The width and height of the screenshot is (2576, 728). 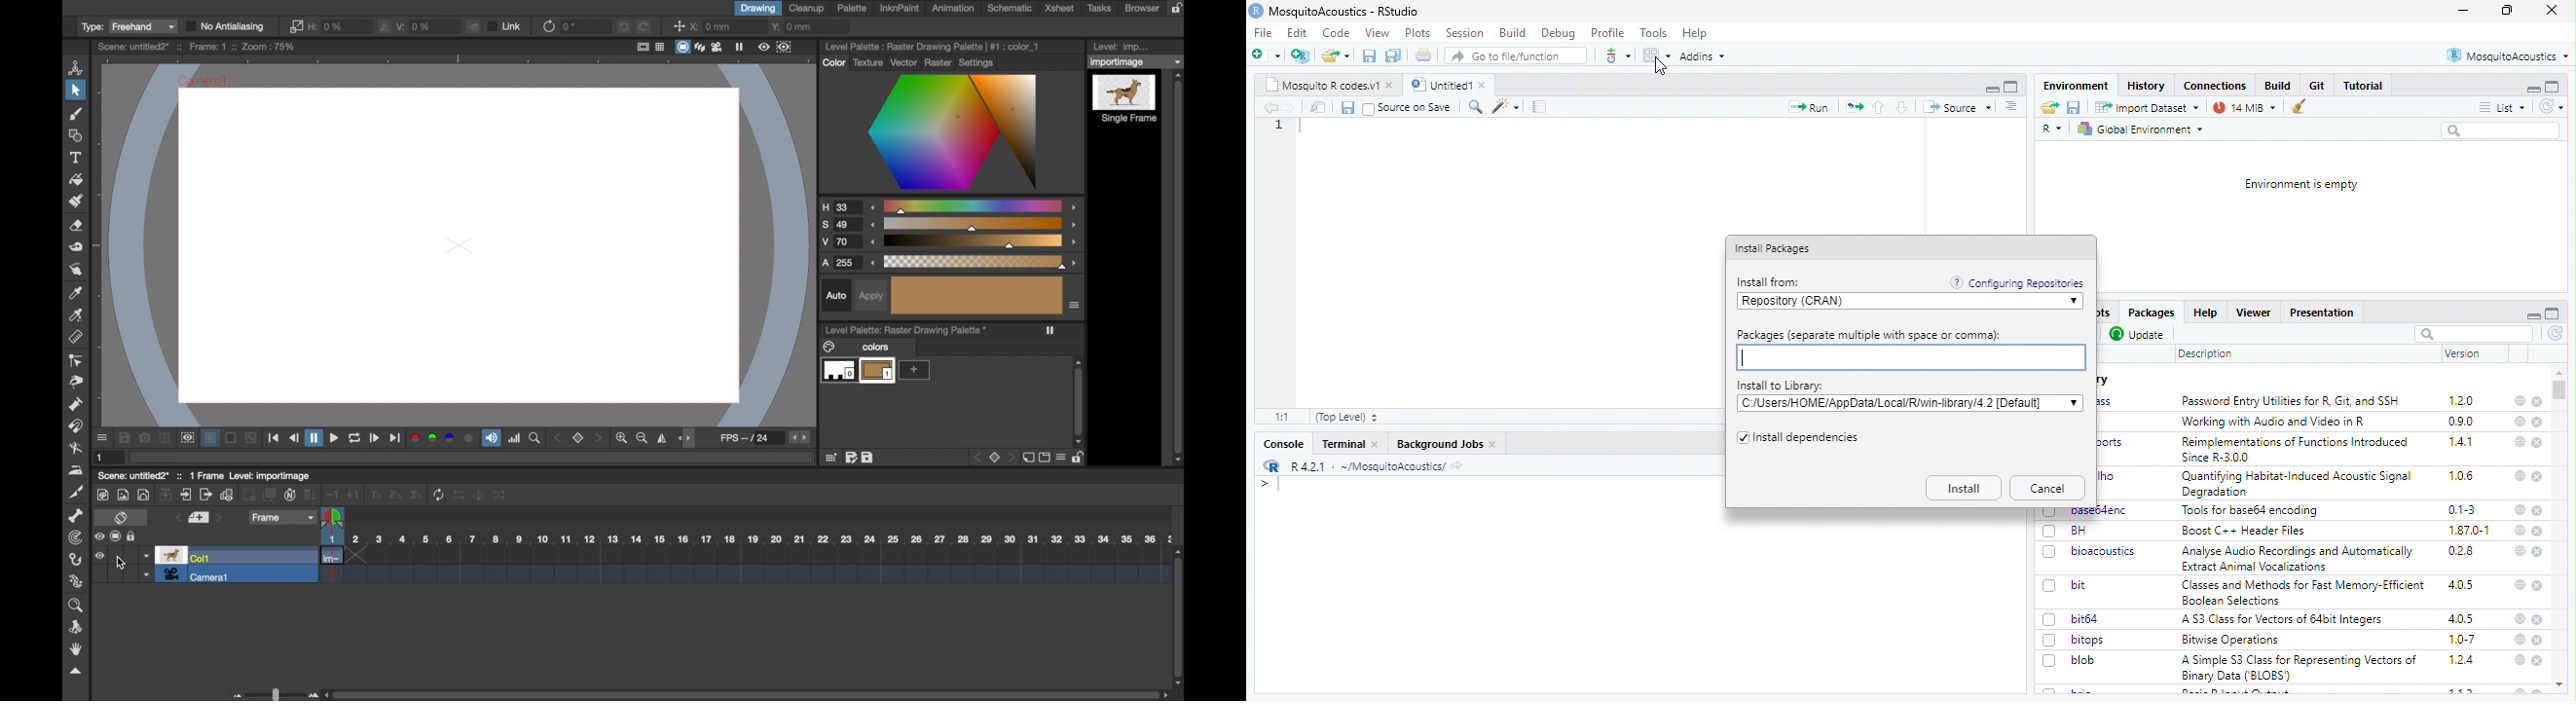 What do you see at coordinates (1376, 444) in the screenshot?
I see `close` at bounding box center [1376, 444].